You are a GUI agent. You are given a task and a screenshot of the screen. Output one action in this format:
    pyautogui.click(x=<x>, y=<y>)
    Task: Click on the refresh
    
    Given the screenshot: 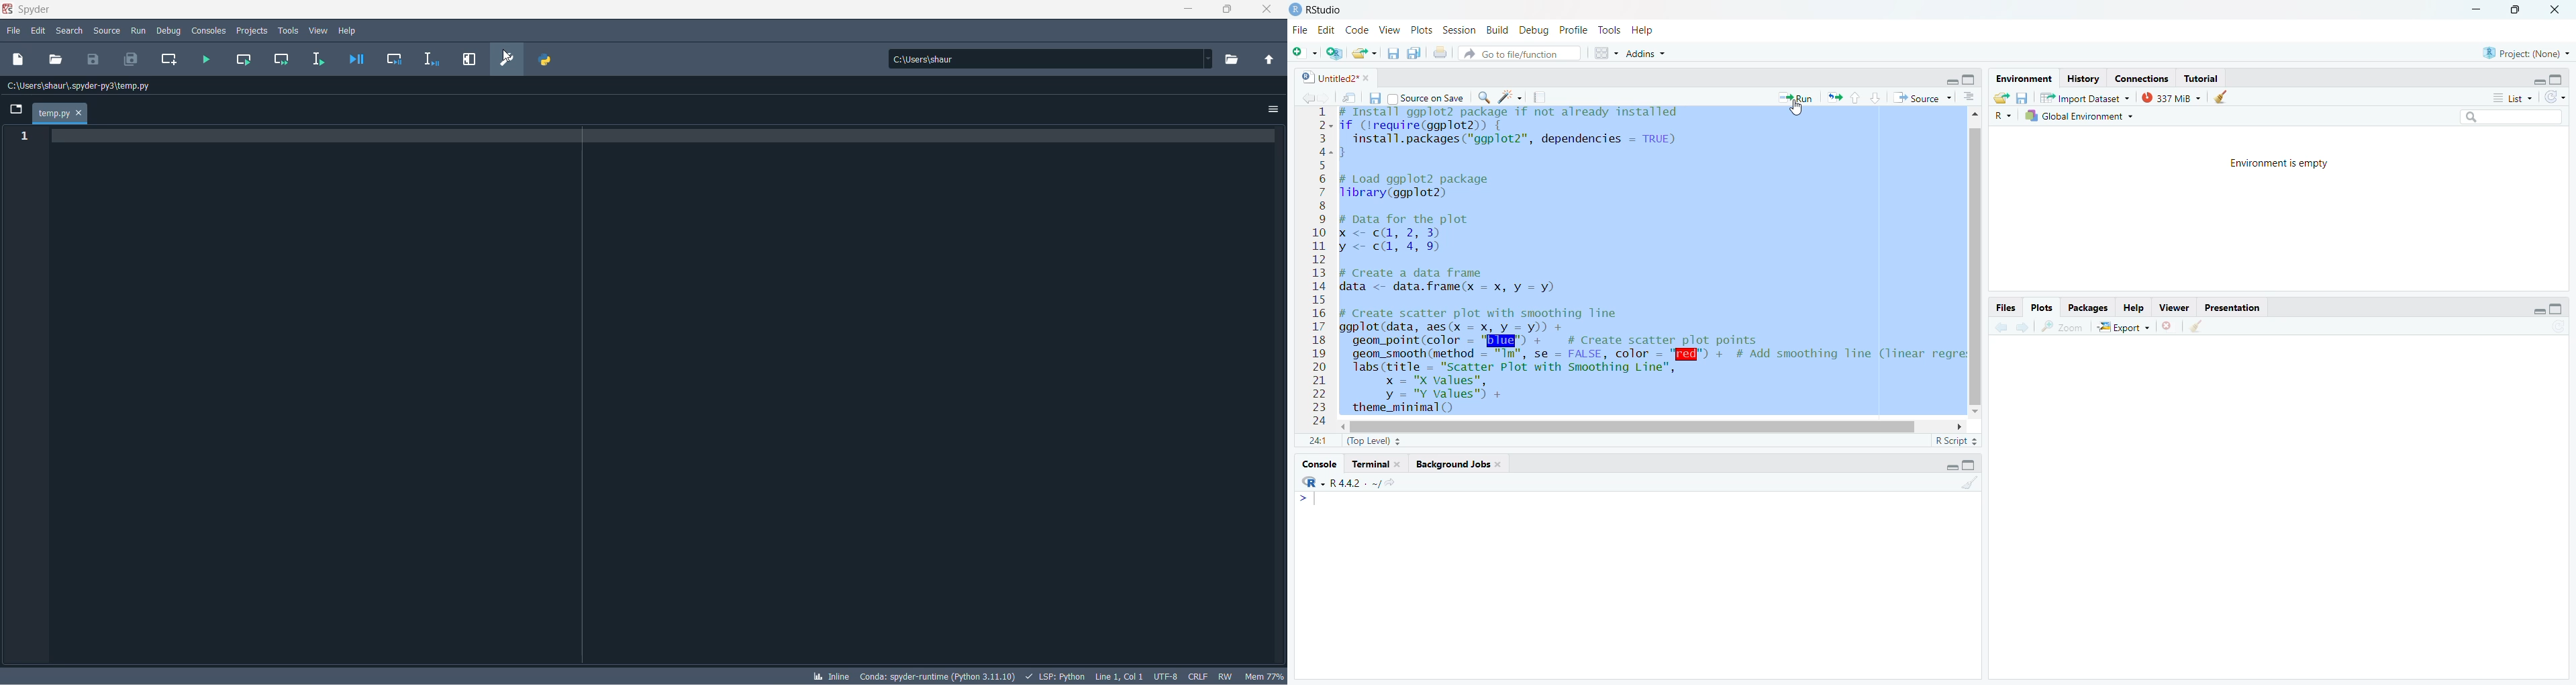 What is the action you would take?
    pyautogui.click(x=2557, y=97)
    